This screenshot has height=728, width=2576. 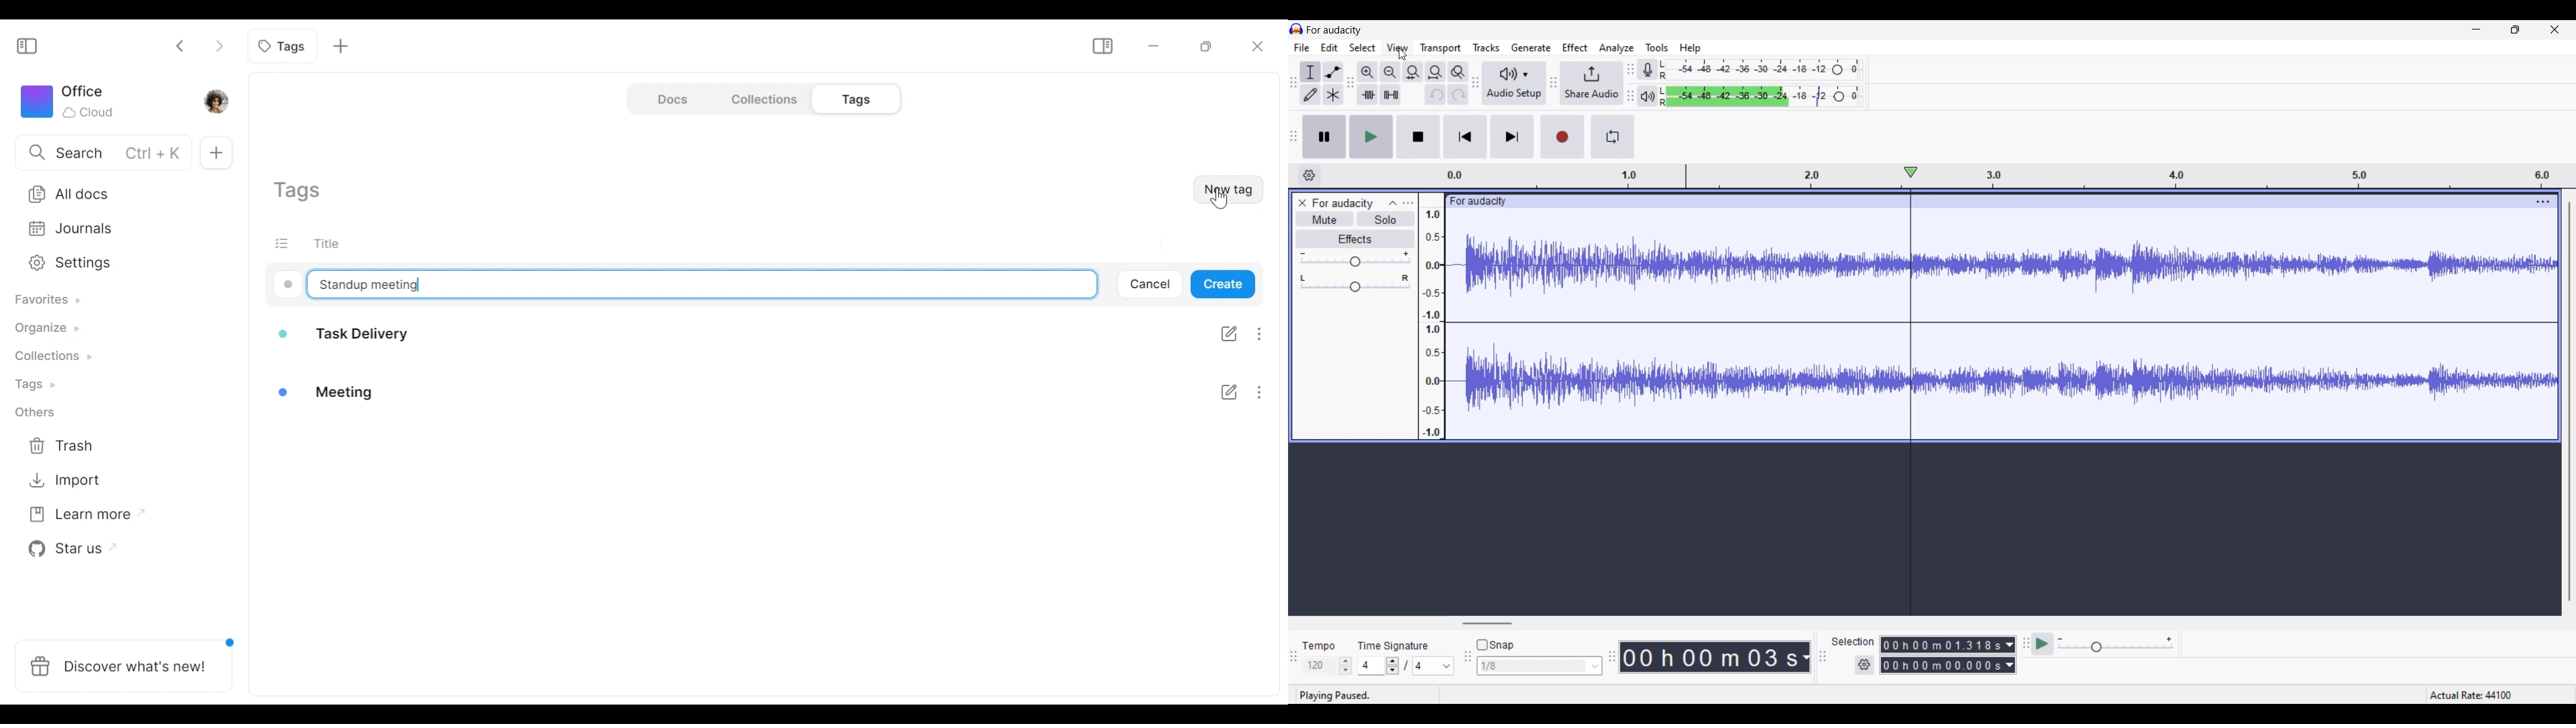 I want to click on Document, so click(x=670, y=99).